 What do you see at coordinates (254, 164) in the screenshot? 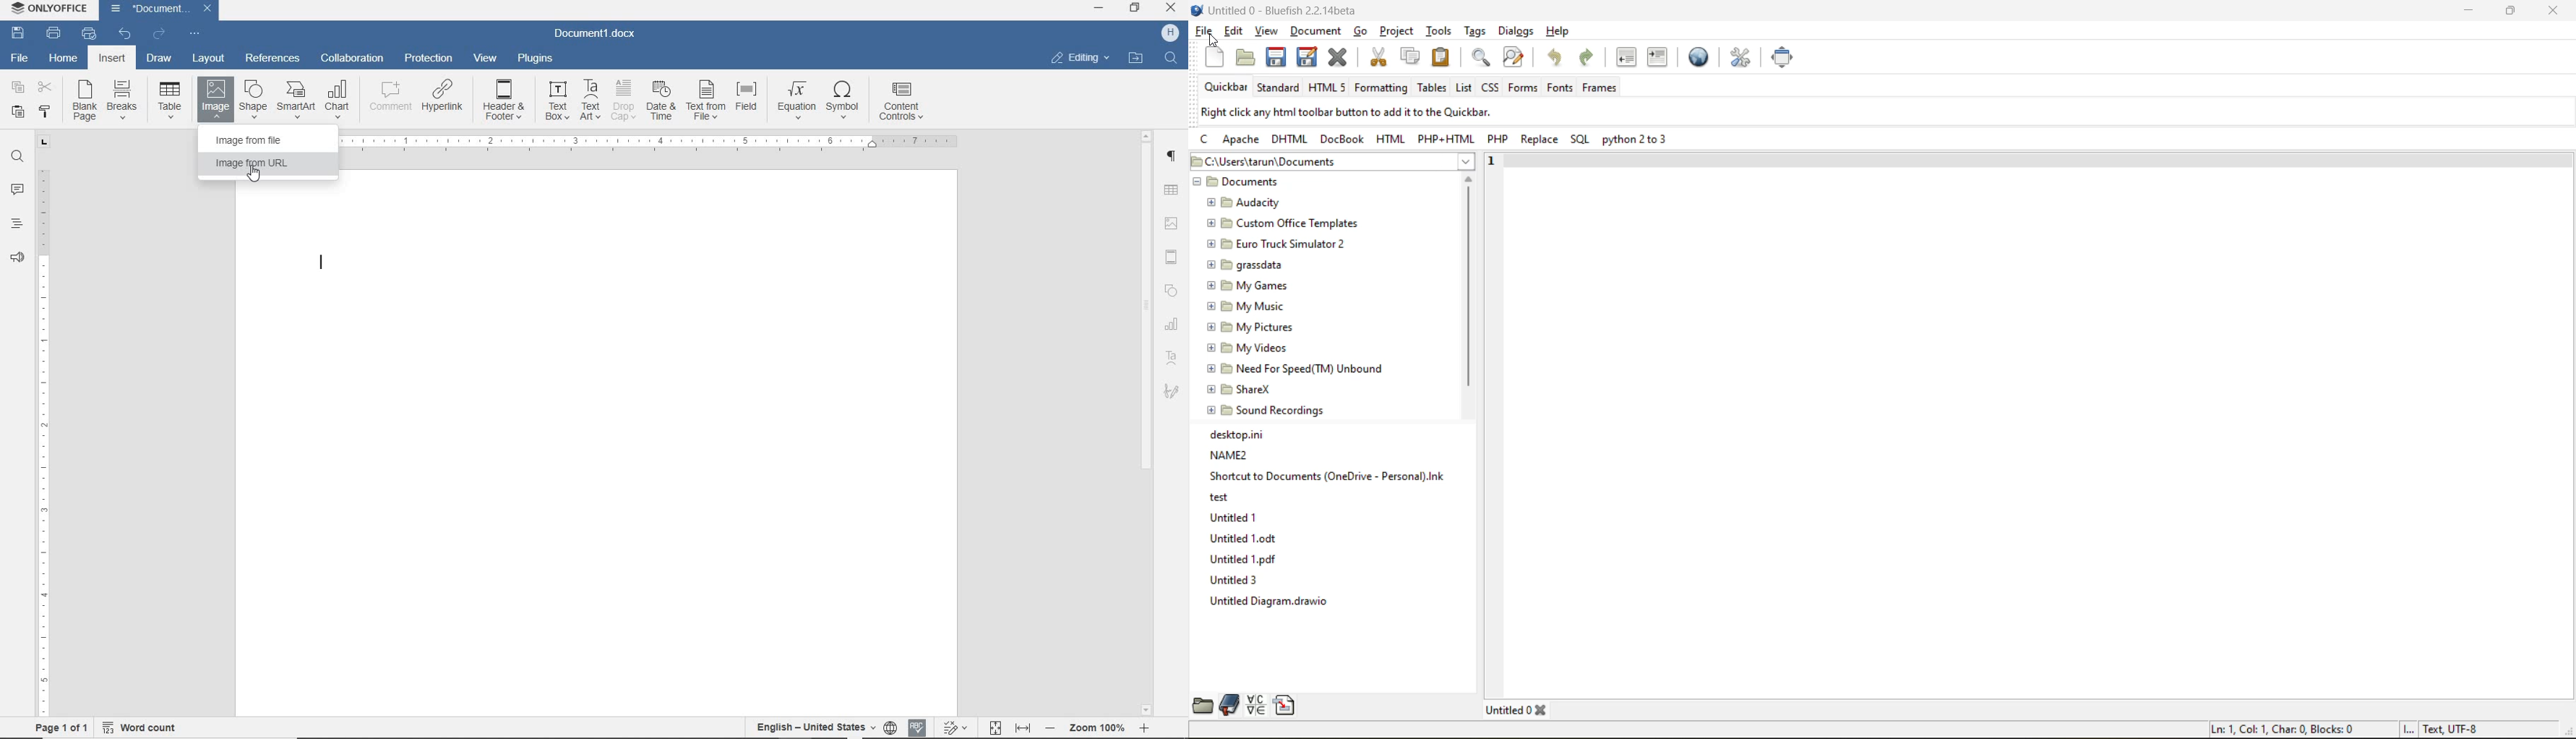
I see `image from URL` at bounding box center [254, 164].